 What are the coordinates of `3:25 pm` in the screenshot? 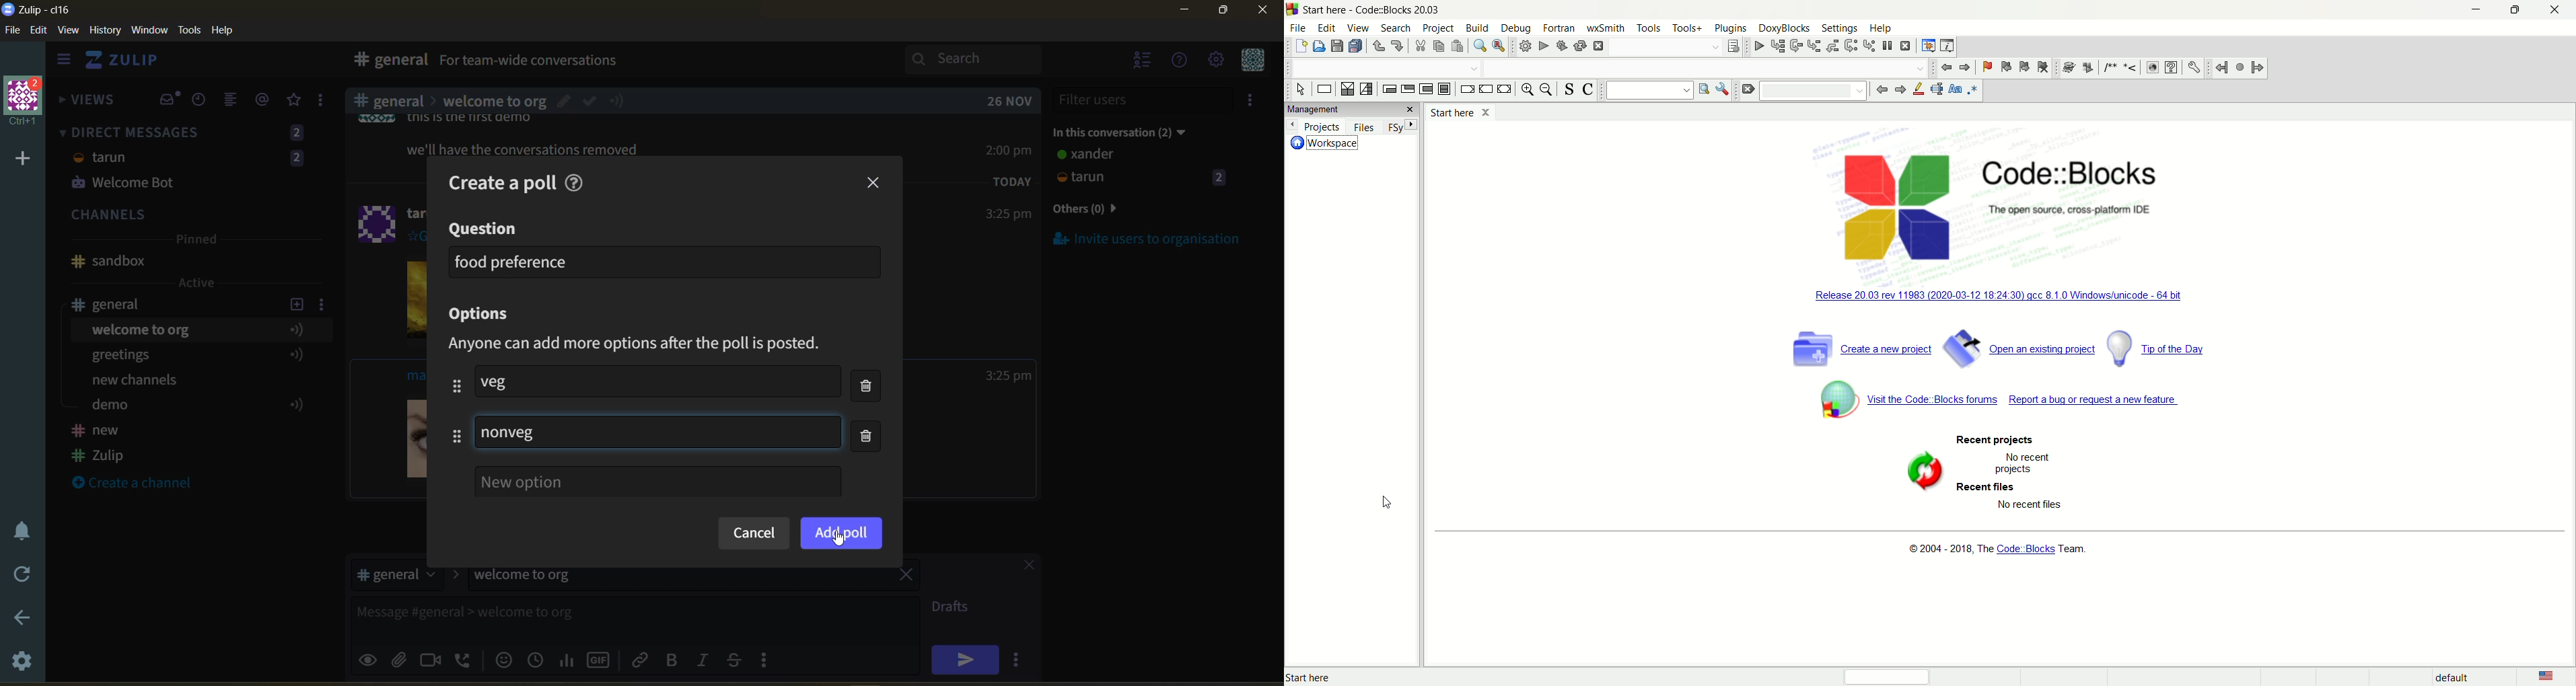 It's located at (1008, 215).